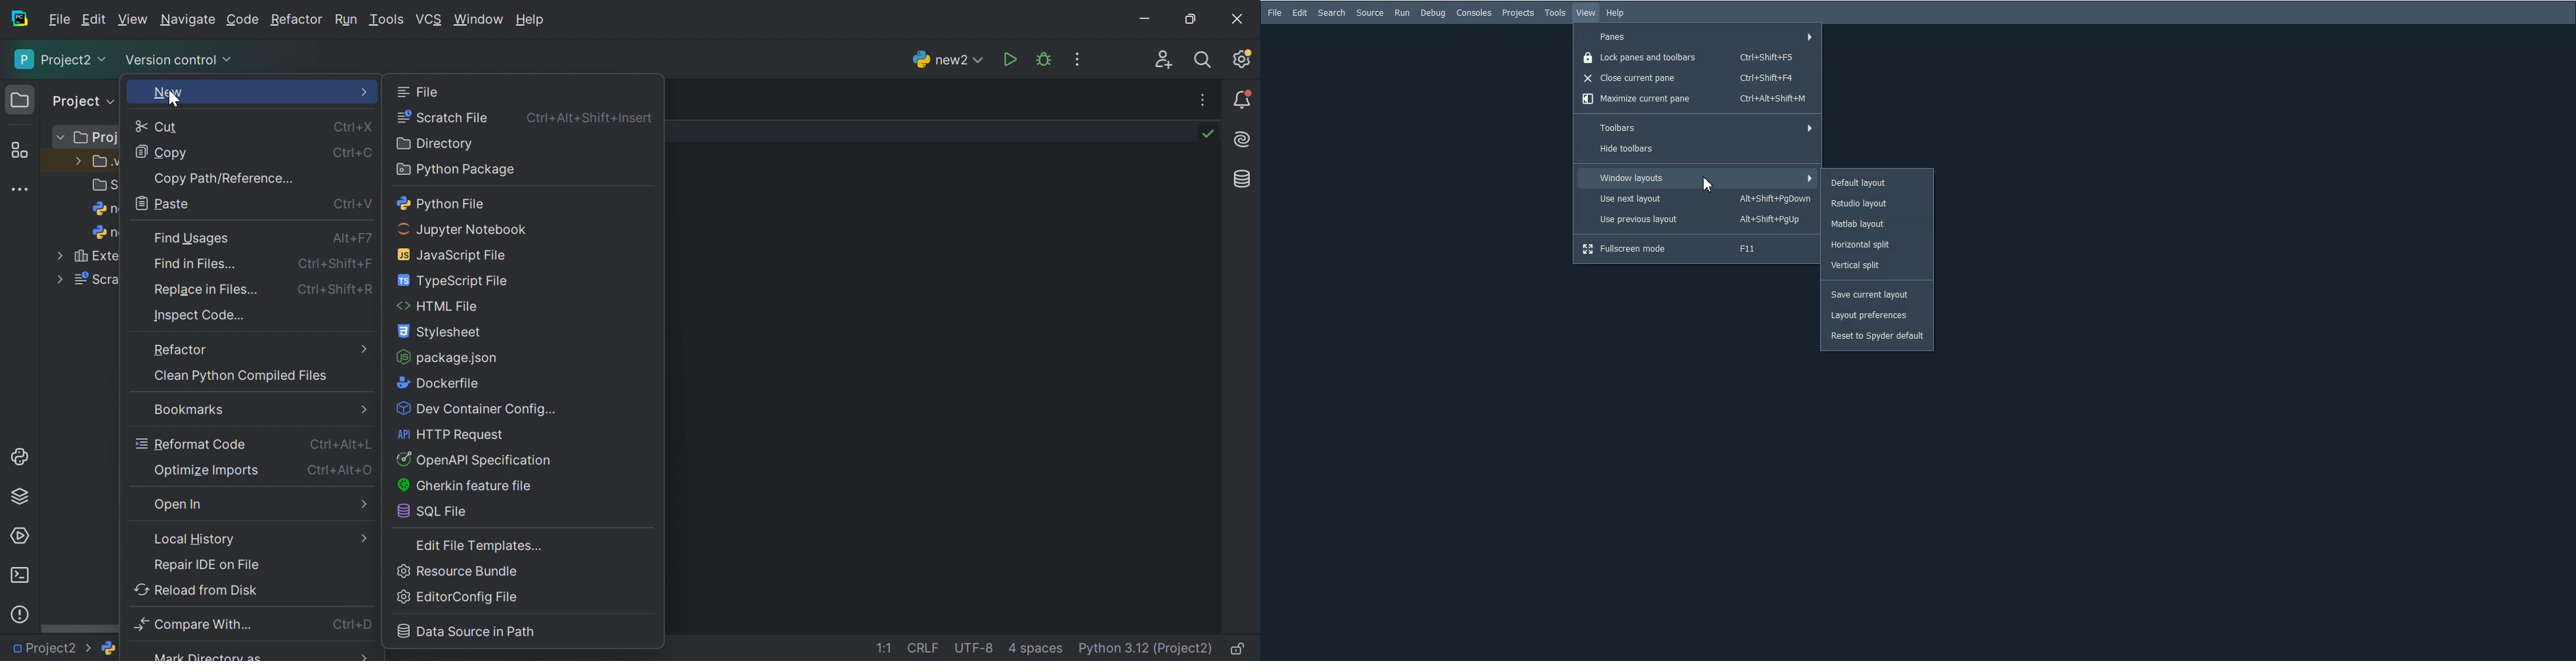 This screenshot has height=672, width=2576. Describe the element at coordinates (1709, 184) in the screenshot. I see `cursor` at that location.